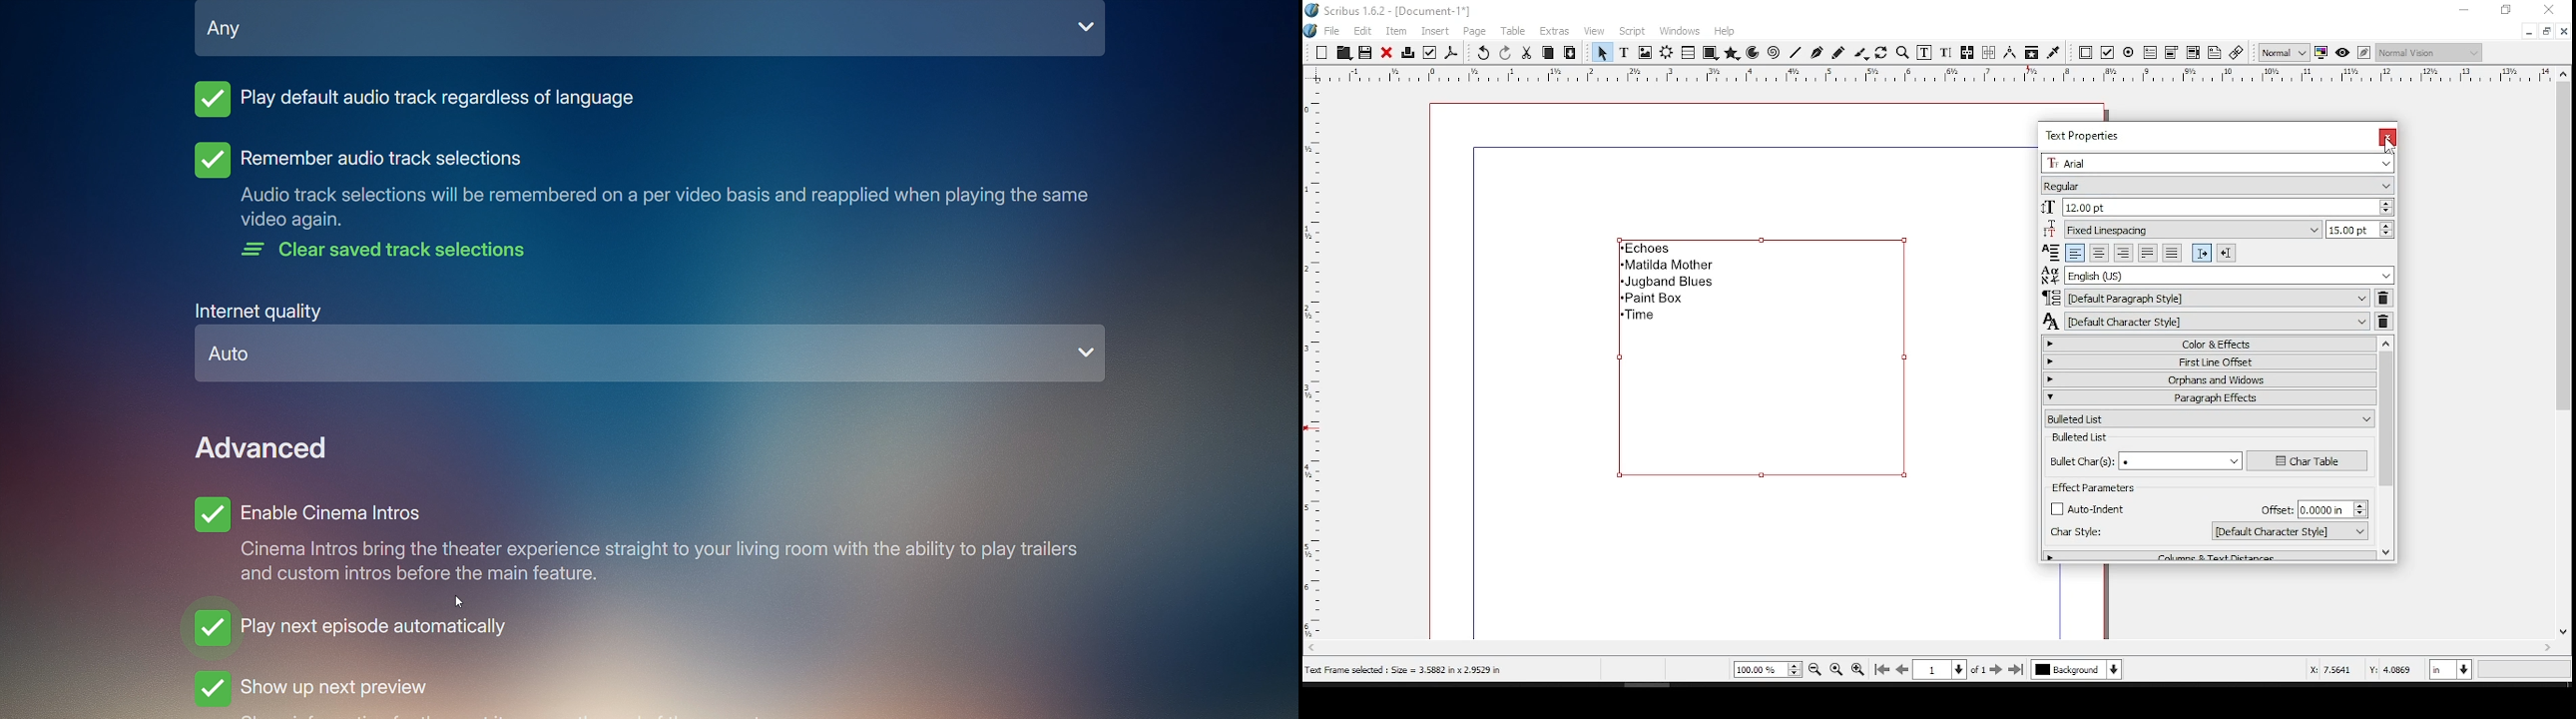 The height and width of the screenshot is (728, 2576). I want to click on page, so click(1476, 31).